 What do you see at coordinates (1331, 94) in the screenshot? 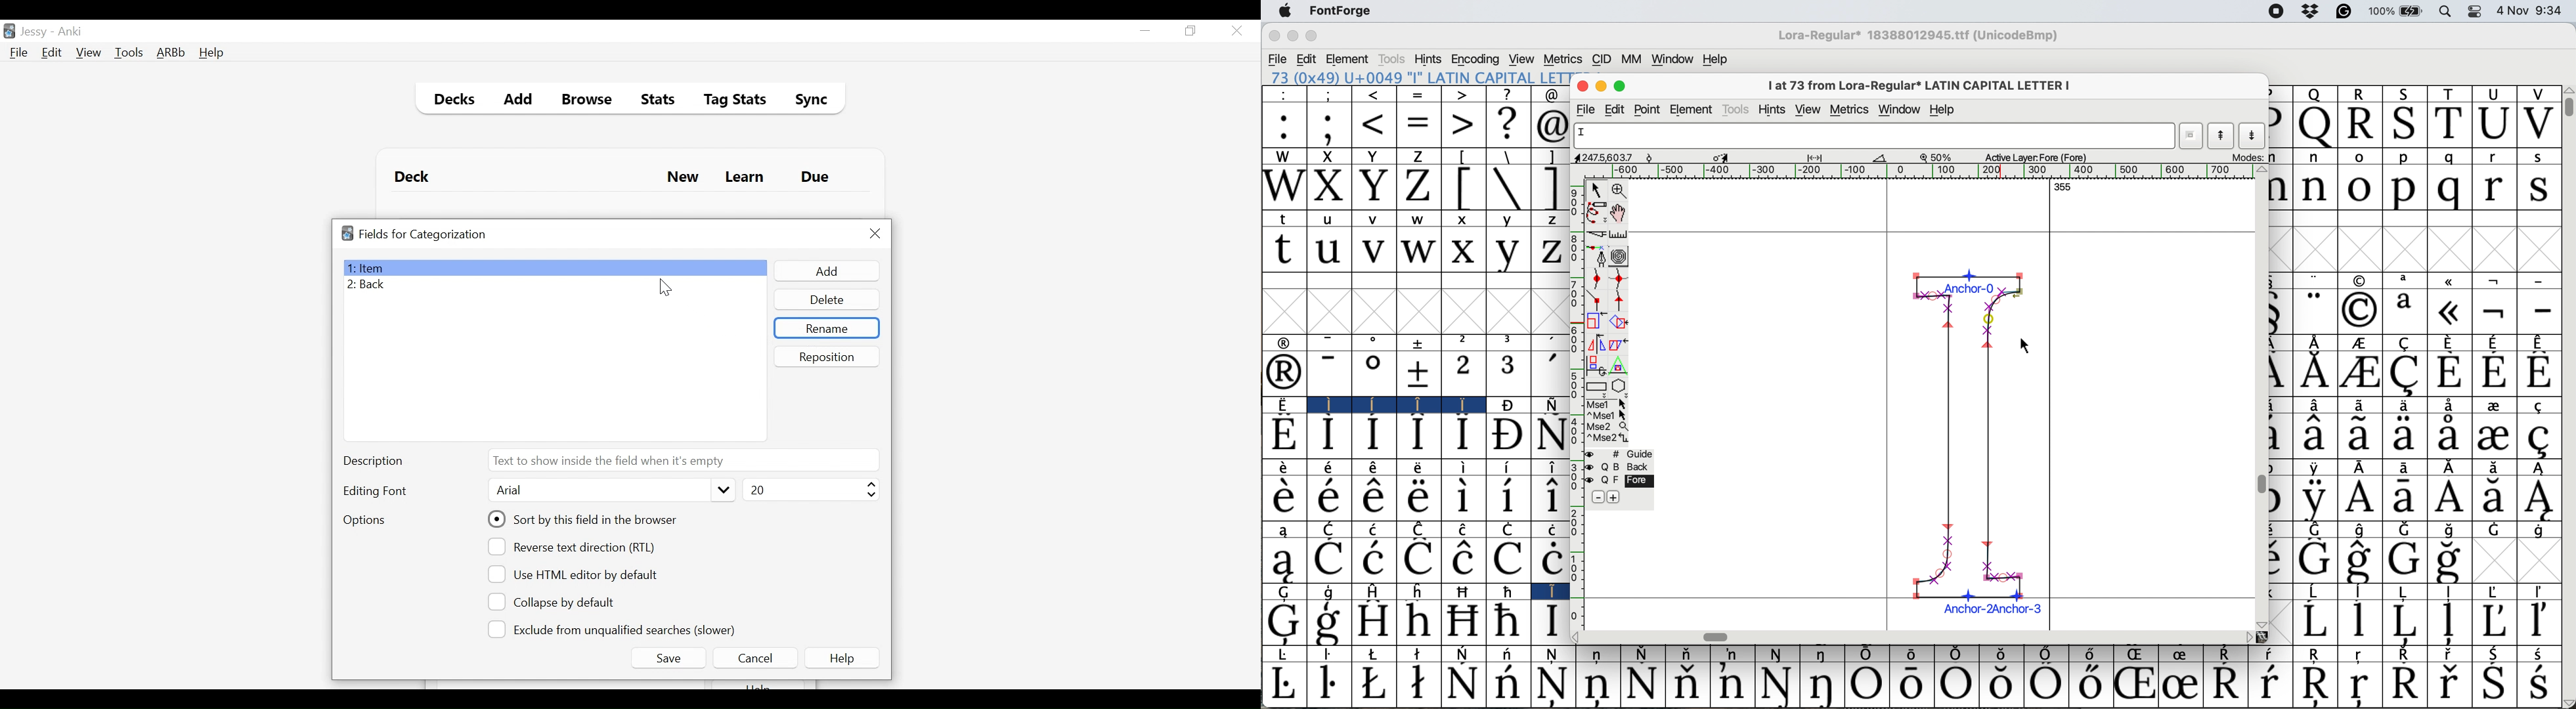
I see `;` at bounding box center [1331, 94].